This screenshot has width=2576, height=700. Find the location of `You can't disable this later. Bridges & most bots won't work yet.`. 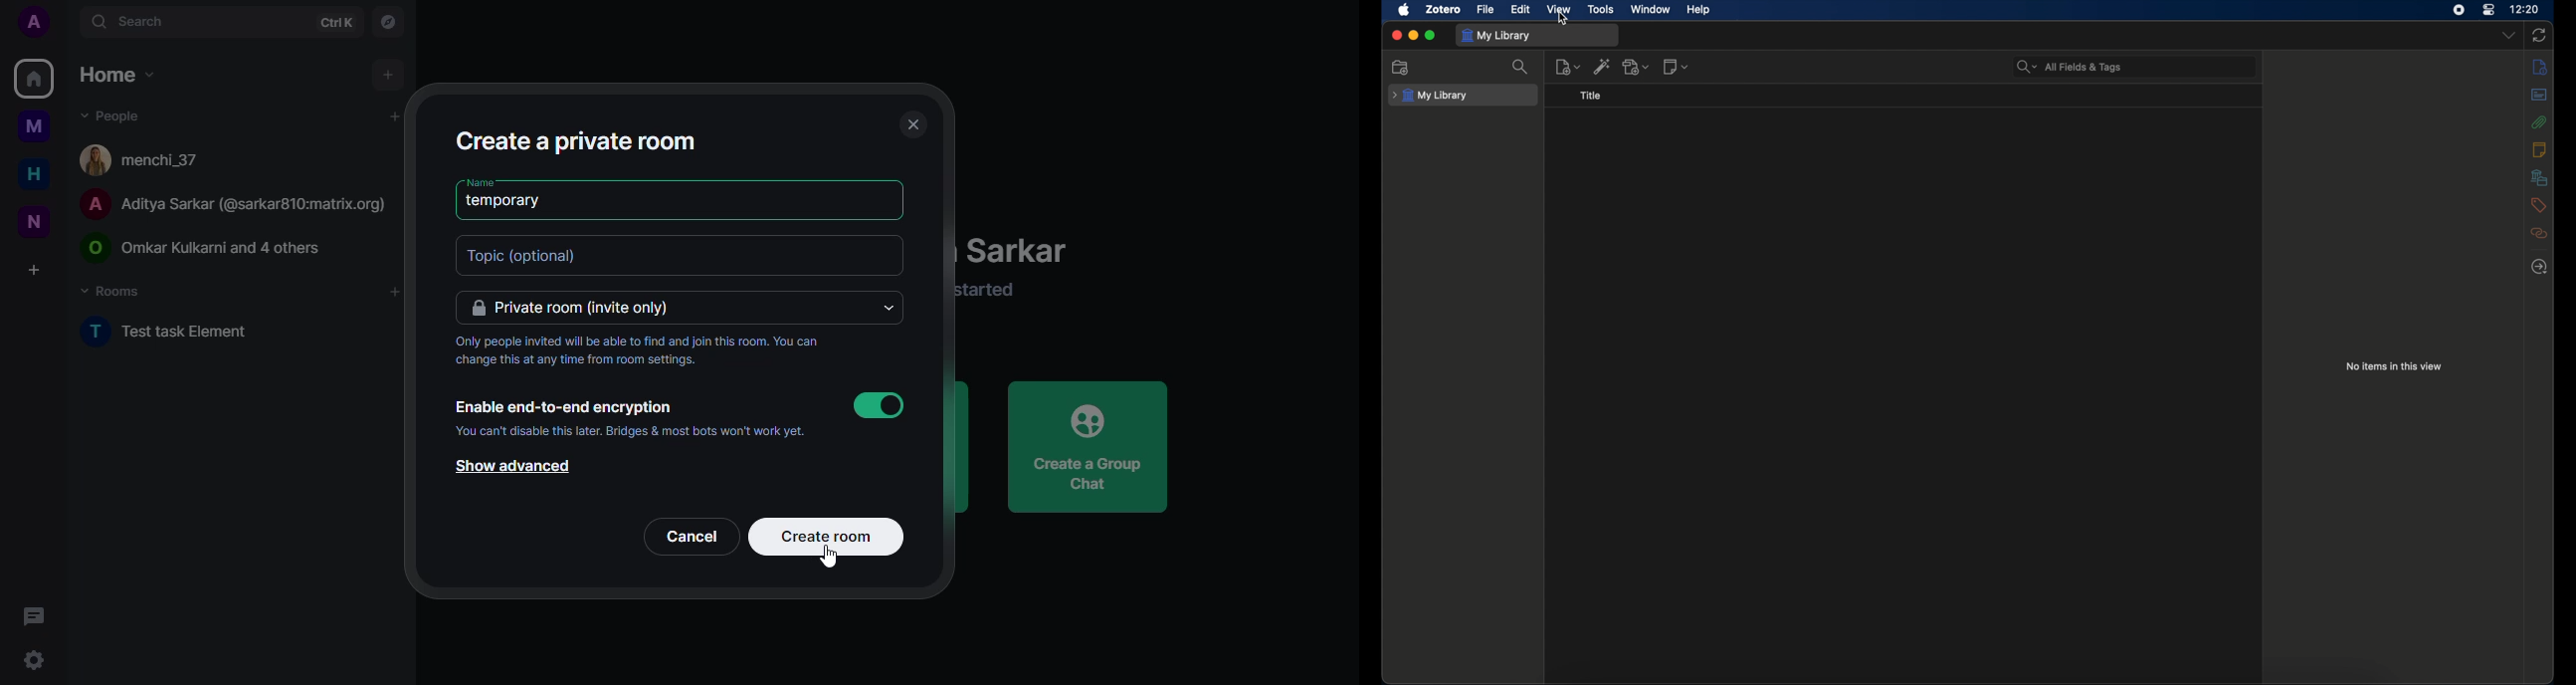

You can't disable this later. Bridges & most bots won't work yet. is located at coordinates (634, 433).